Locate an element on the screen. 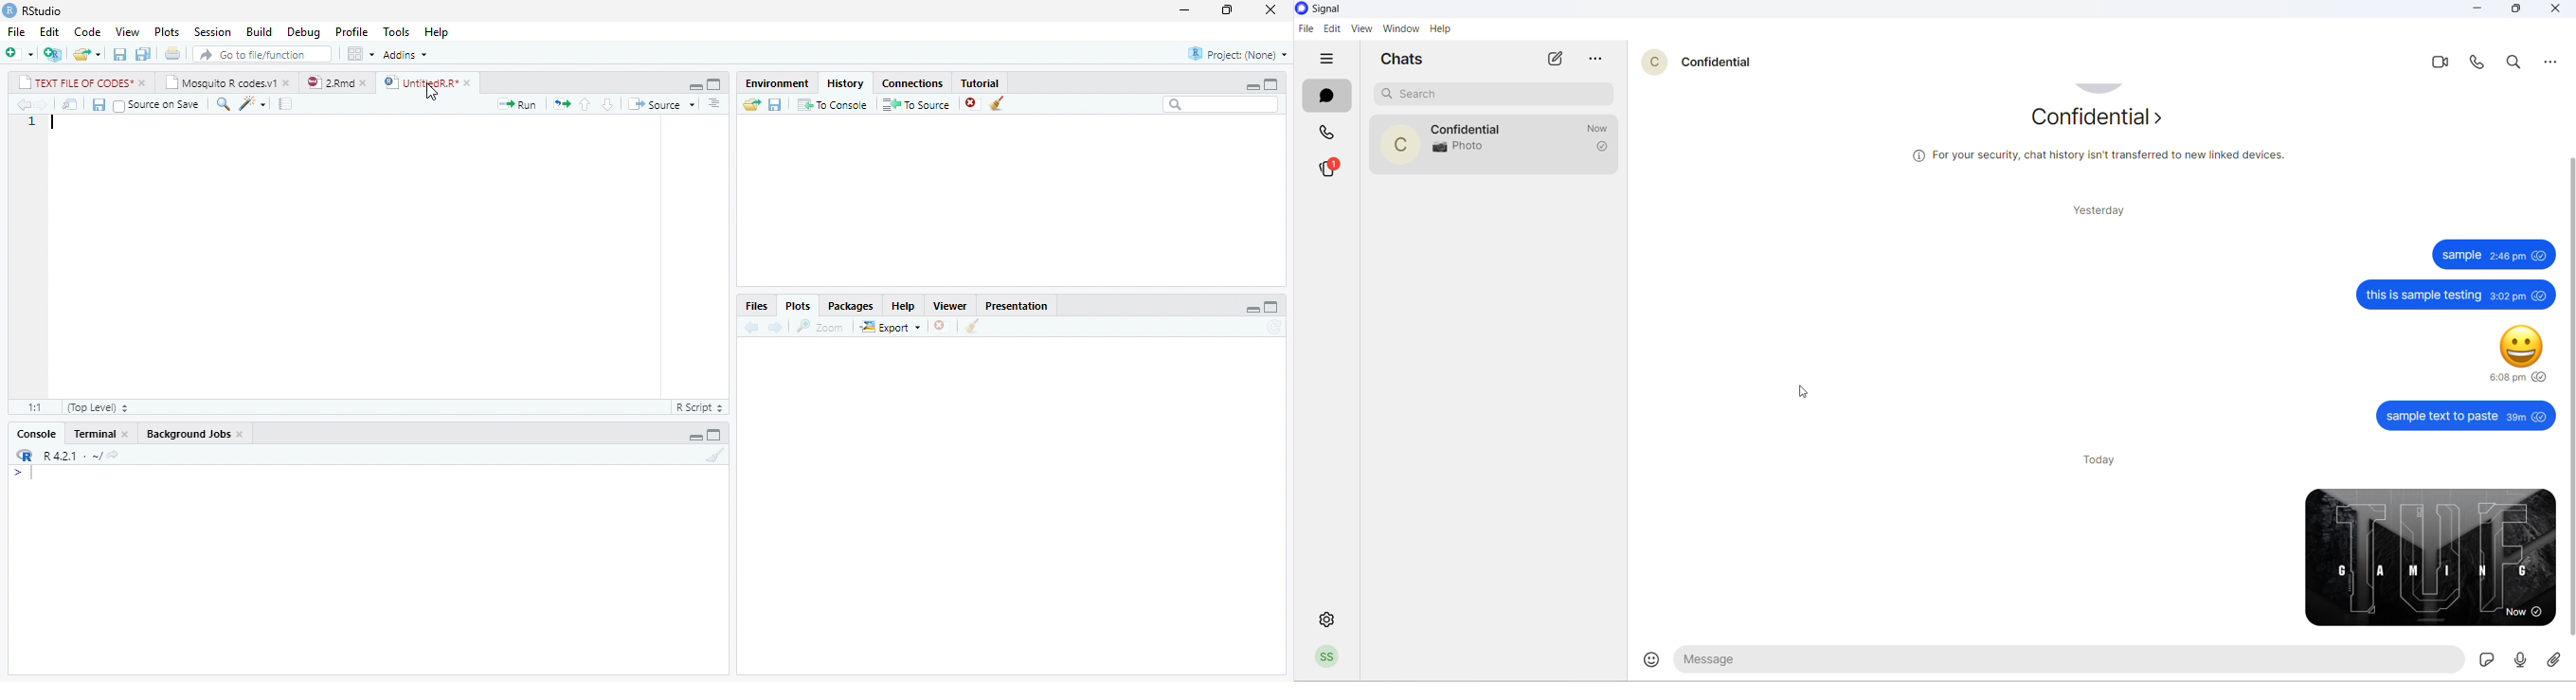 The image size is (2576, 700). save is located at coordinates (776, 105).